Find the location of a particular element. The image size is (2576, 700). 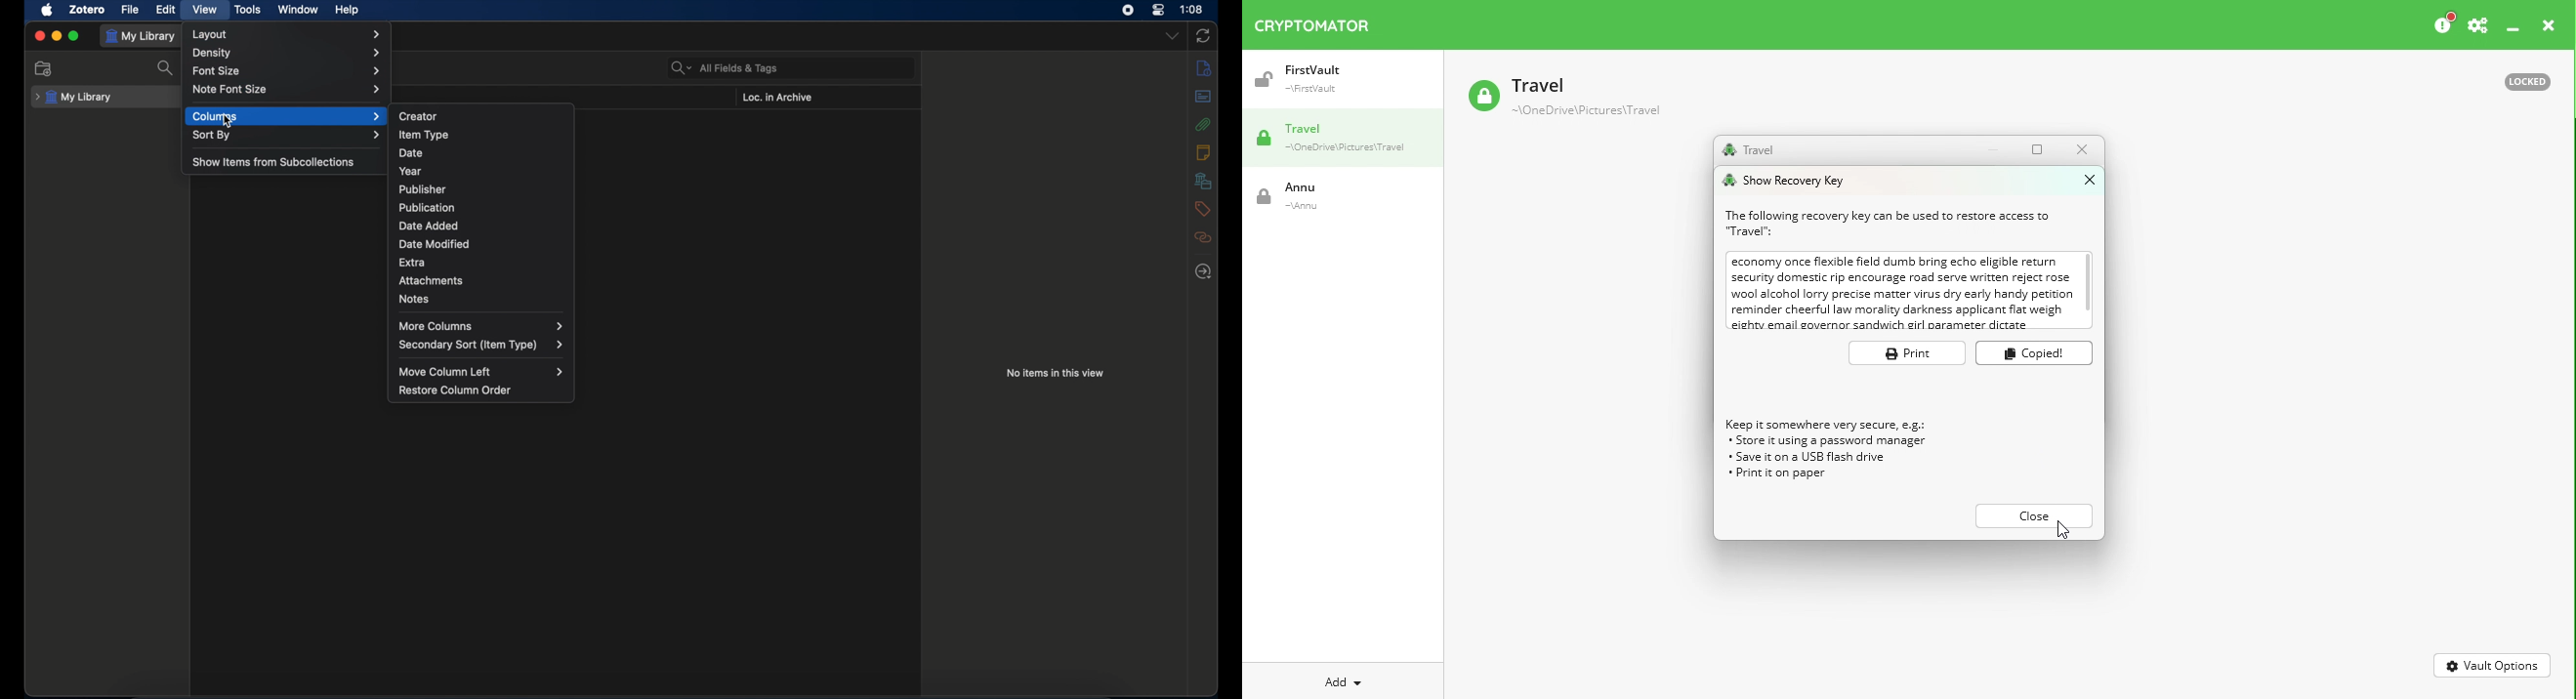

font size is located at coordinates (287, 72).